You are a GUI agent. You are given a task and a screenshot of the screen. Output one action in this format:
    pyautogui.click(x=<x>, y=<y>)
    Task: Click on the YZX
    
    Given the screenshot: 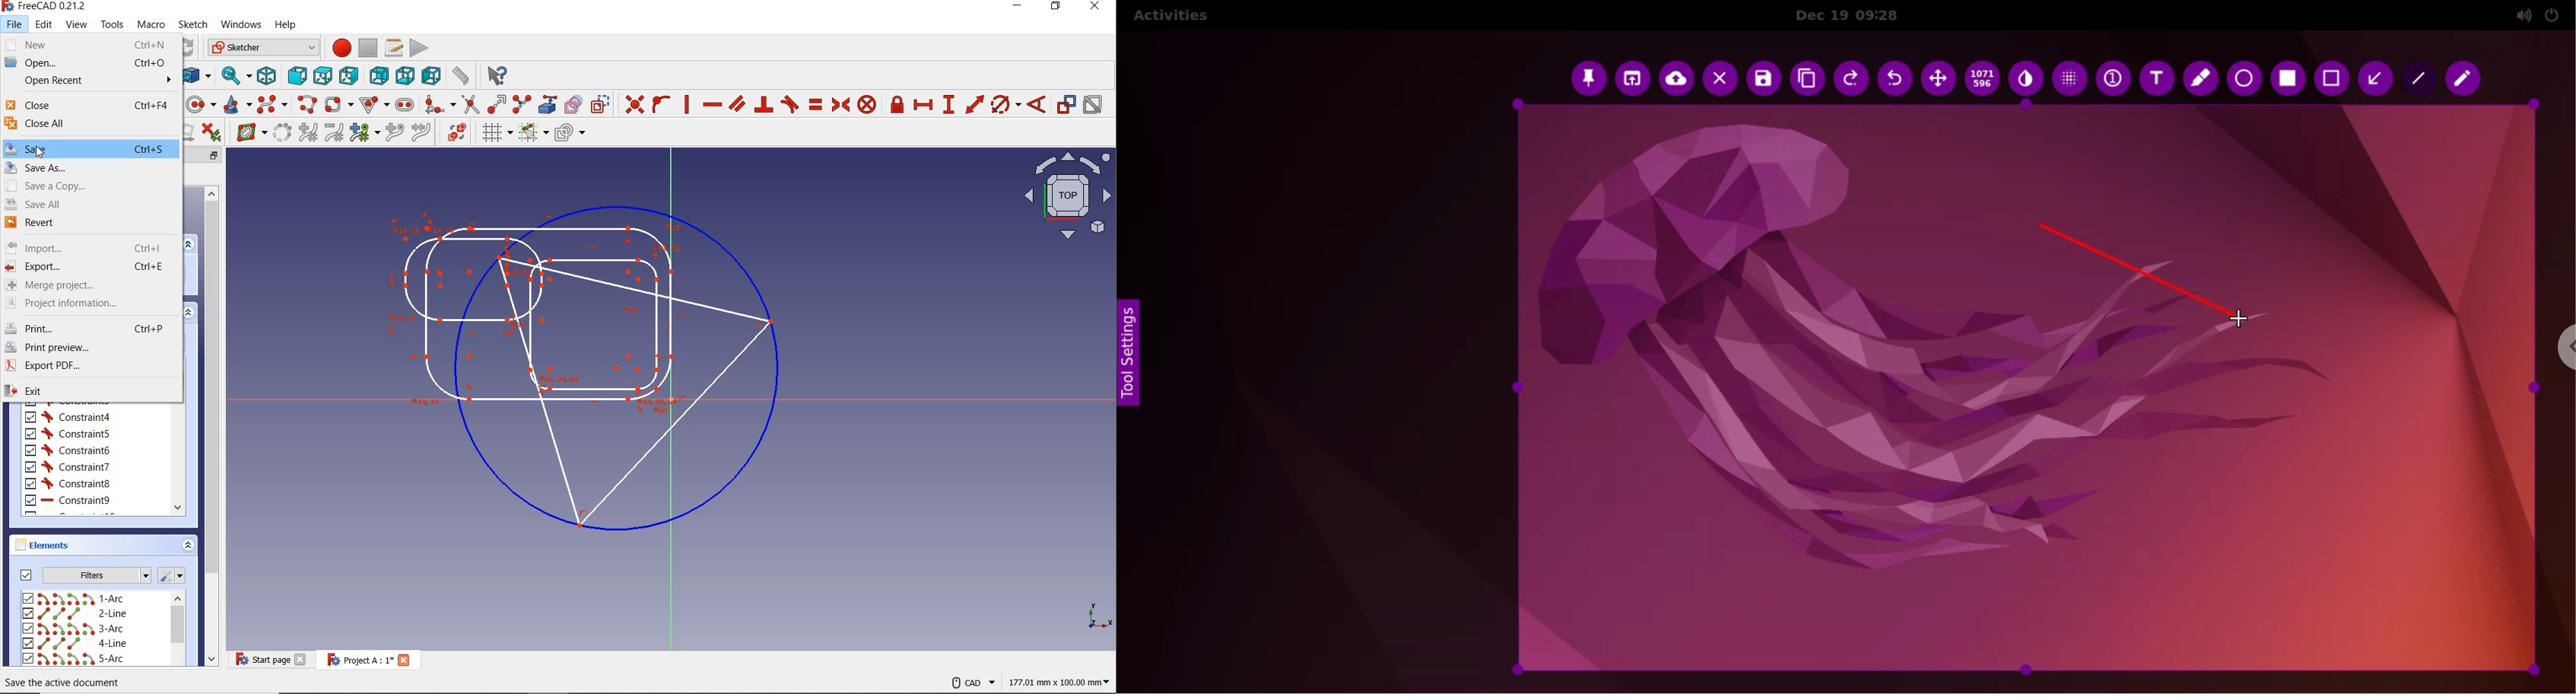 What is the action you would take?
    pyautogui.click(x=1100, y=613)
    